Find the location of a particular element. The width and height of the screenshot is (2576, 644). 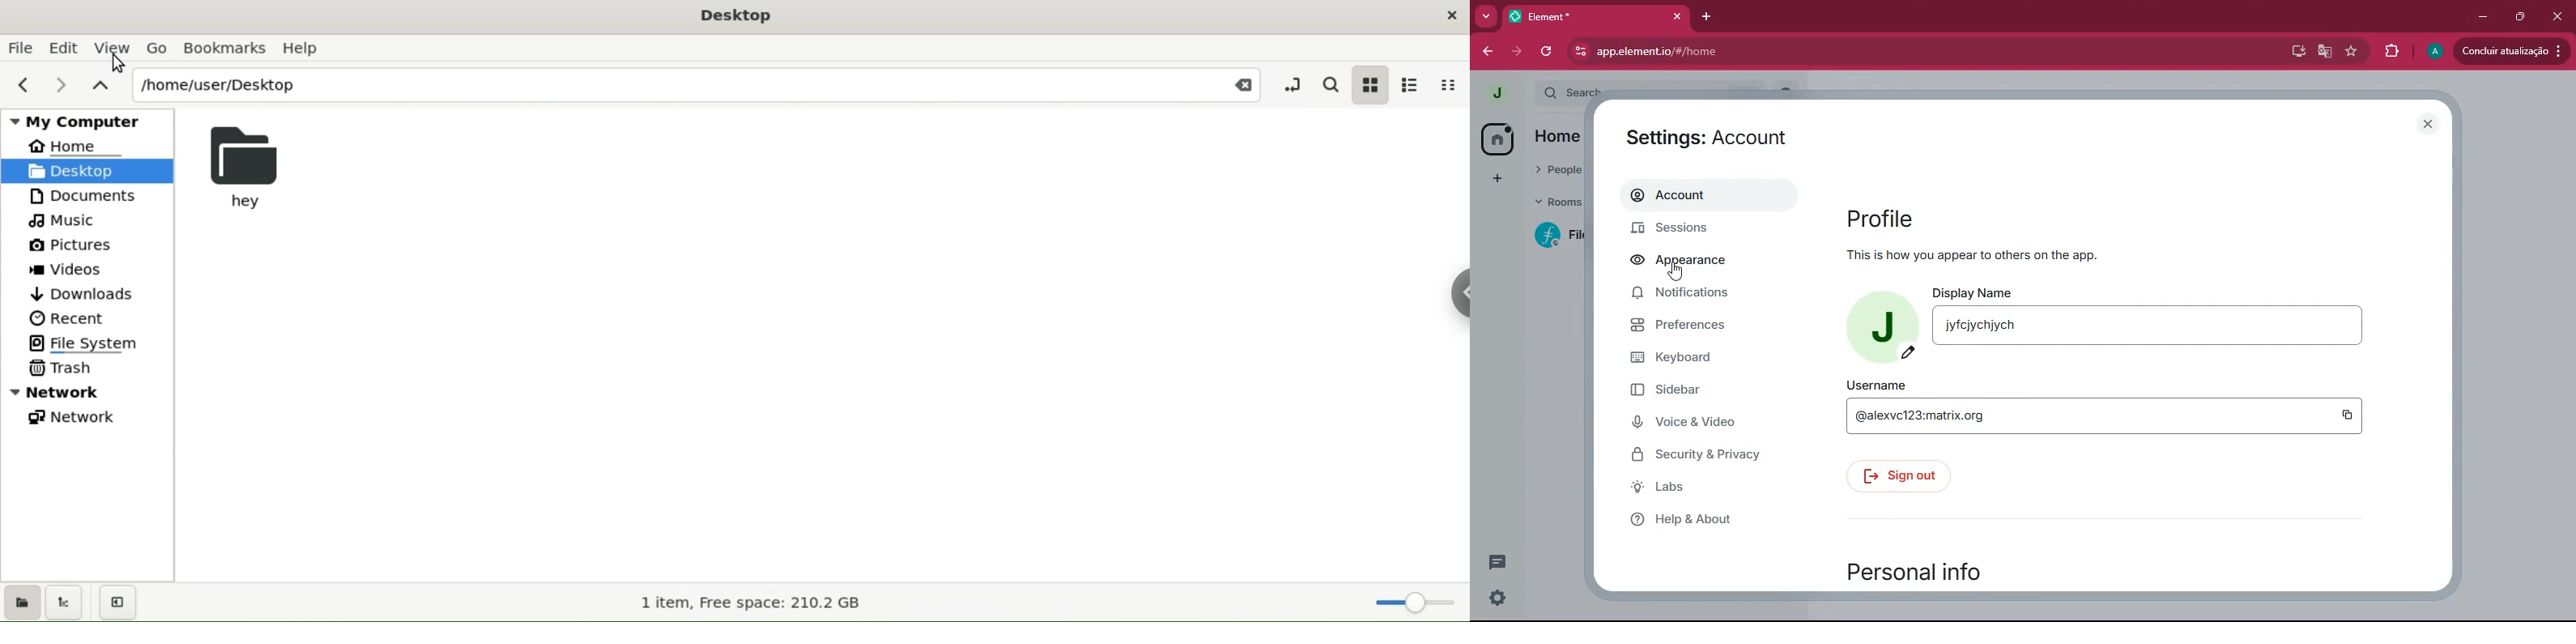

keyboard is located at coordinates (1694, 360).